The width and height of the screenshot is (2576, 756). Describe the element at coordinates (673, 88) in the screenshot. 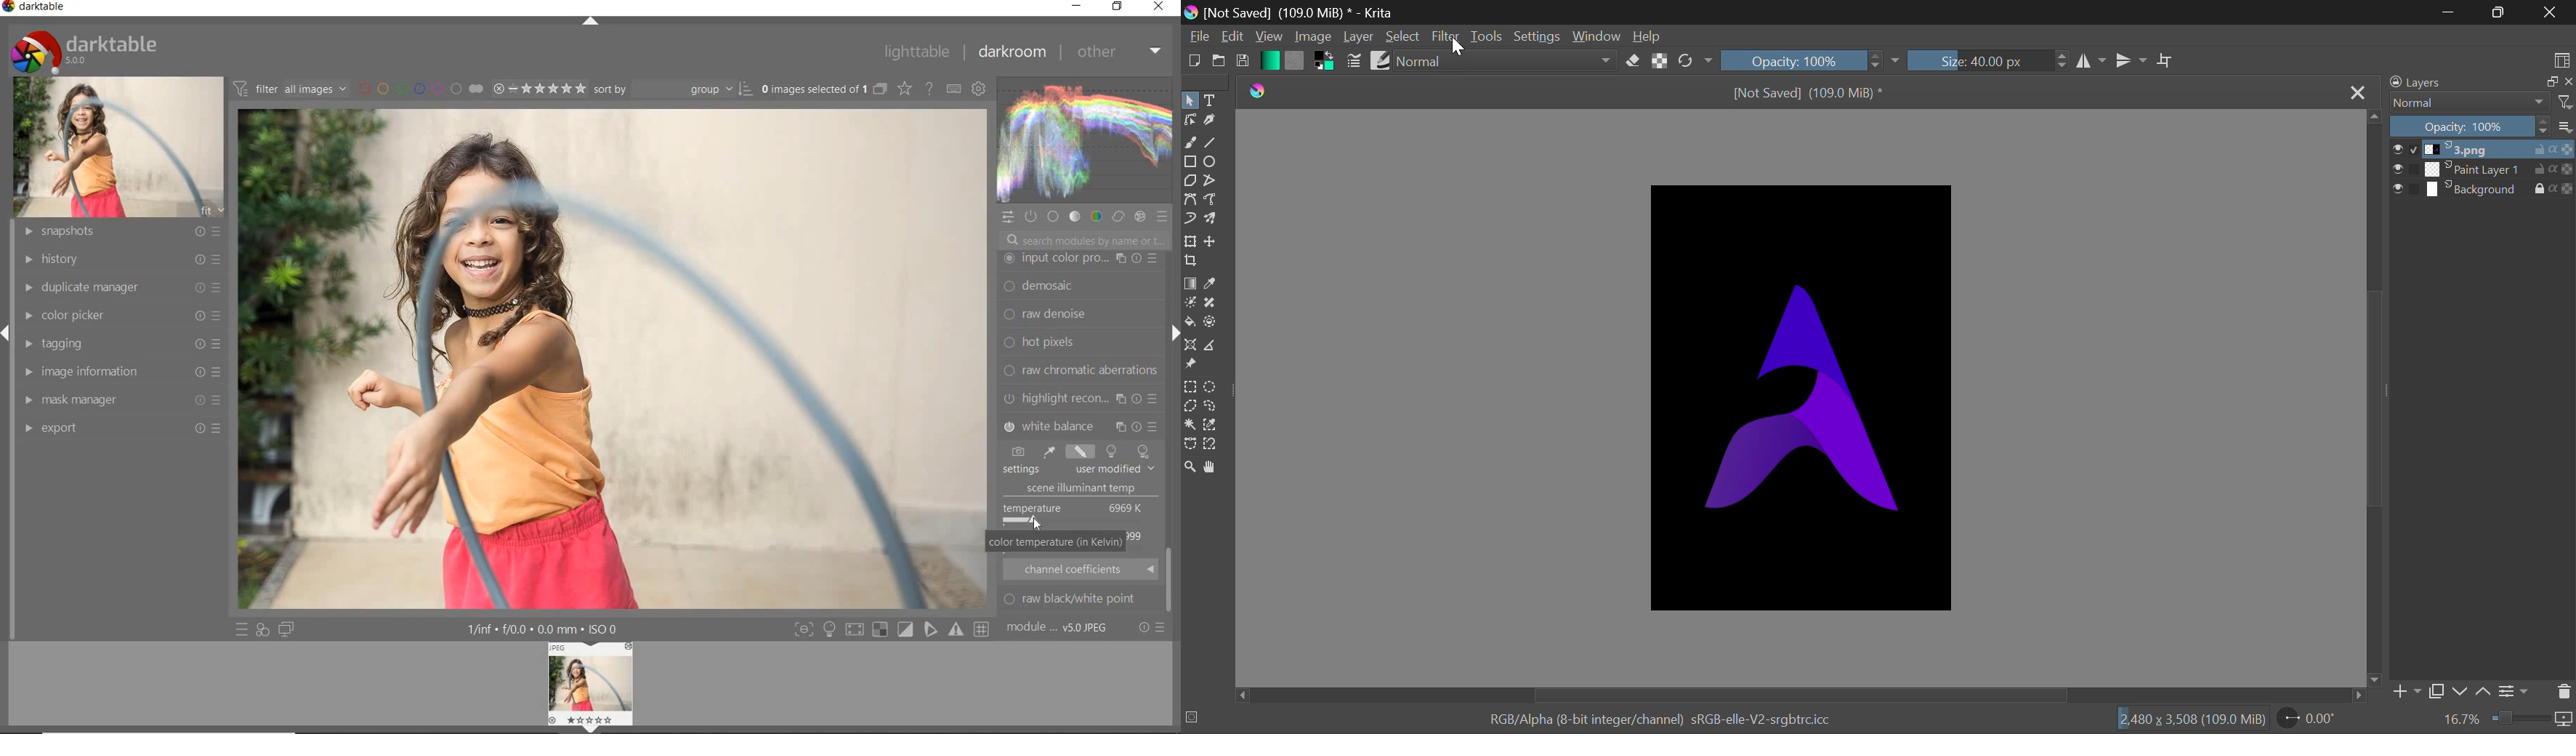

I see `sort` at that location.